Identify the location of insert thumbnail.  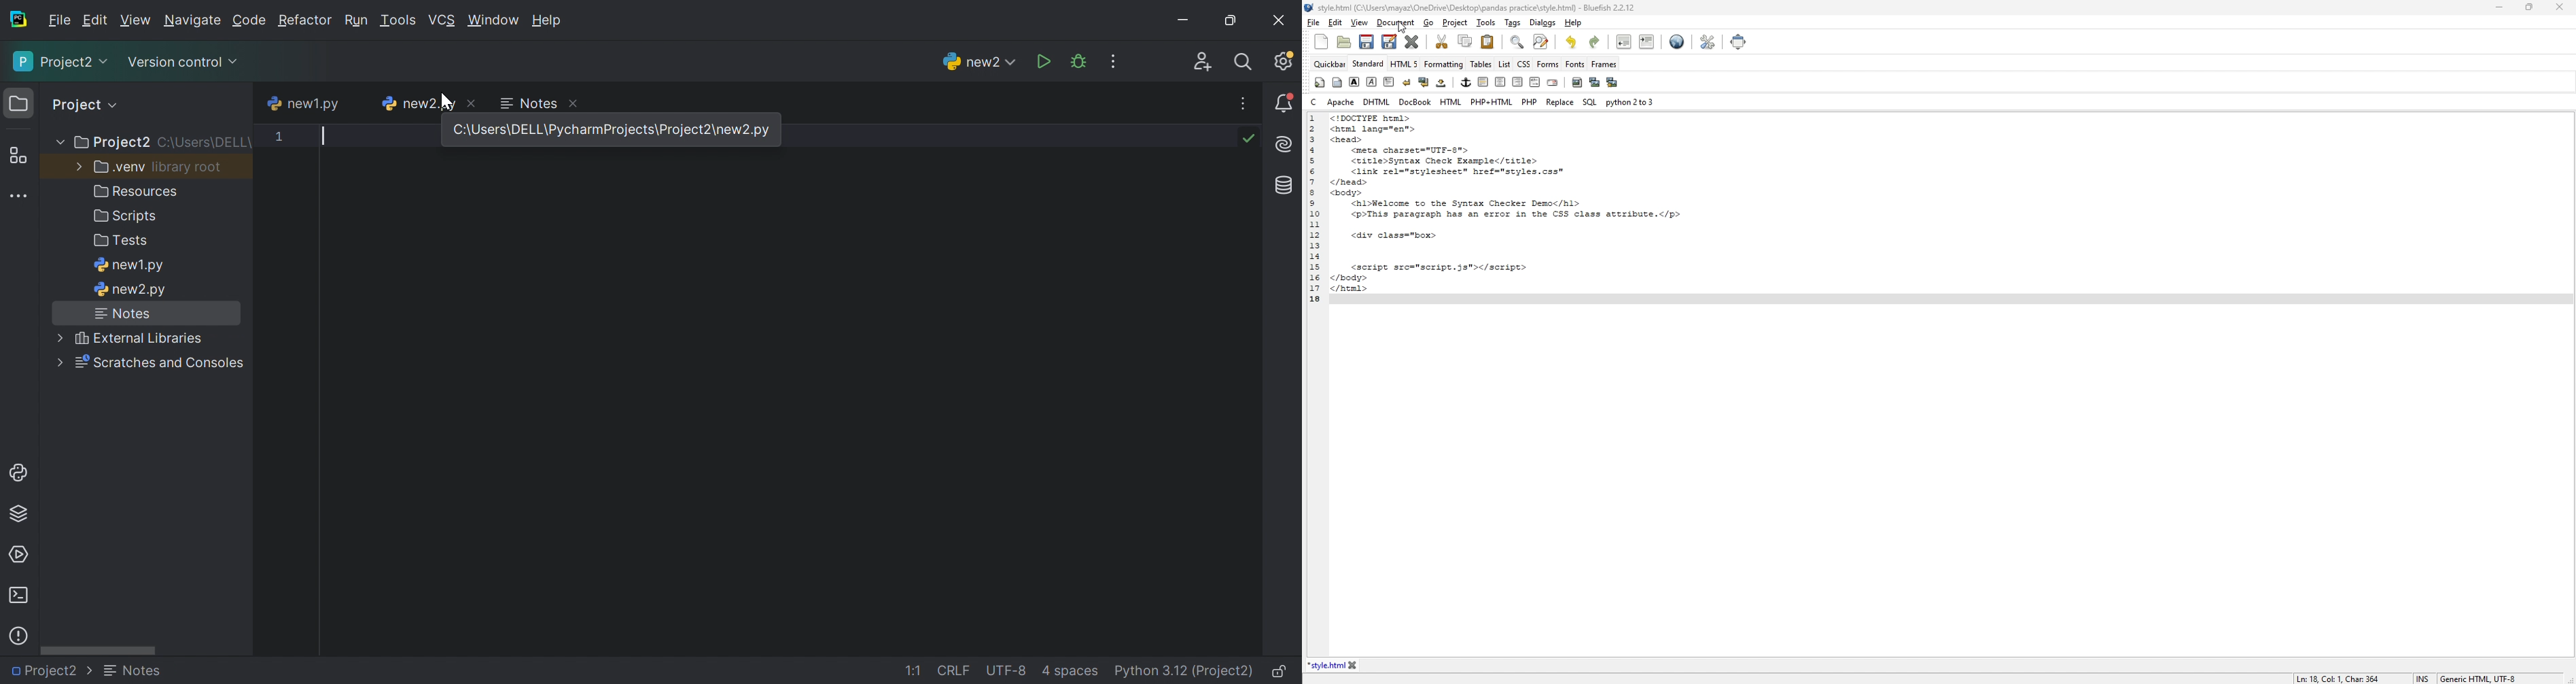
(1594, 82).